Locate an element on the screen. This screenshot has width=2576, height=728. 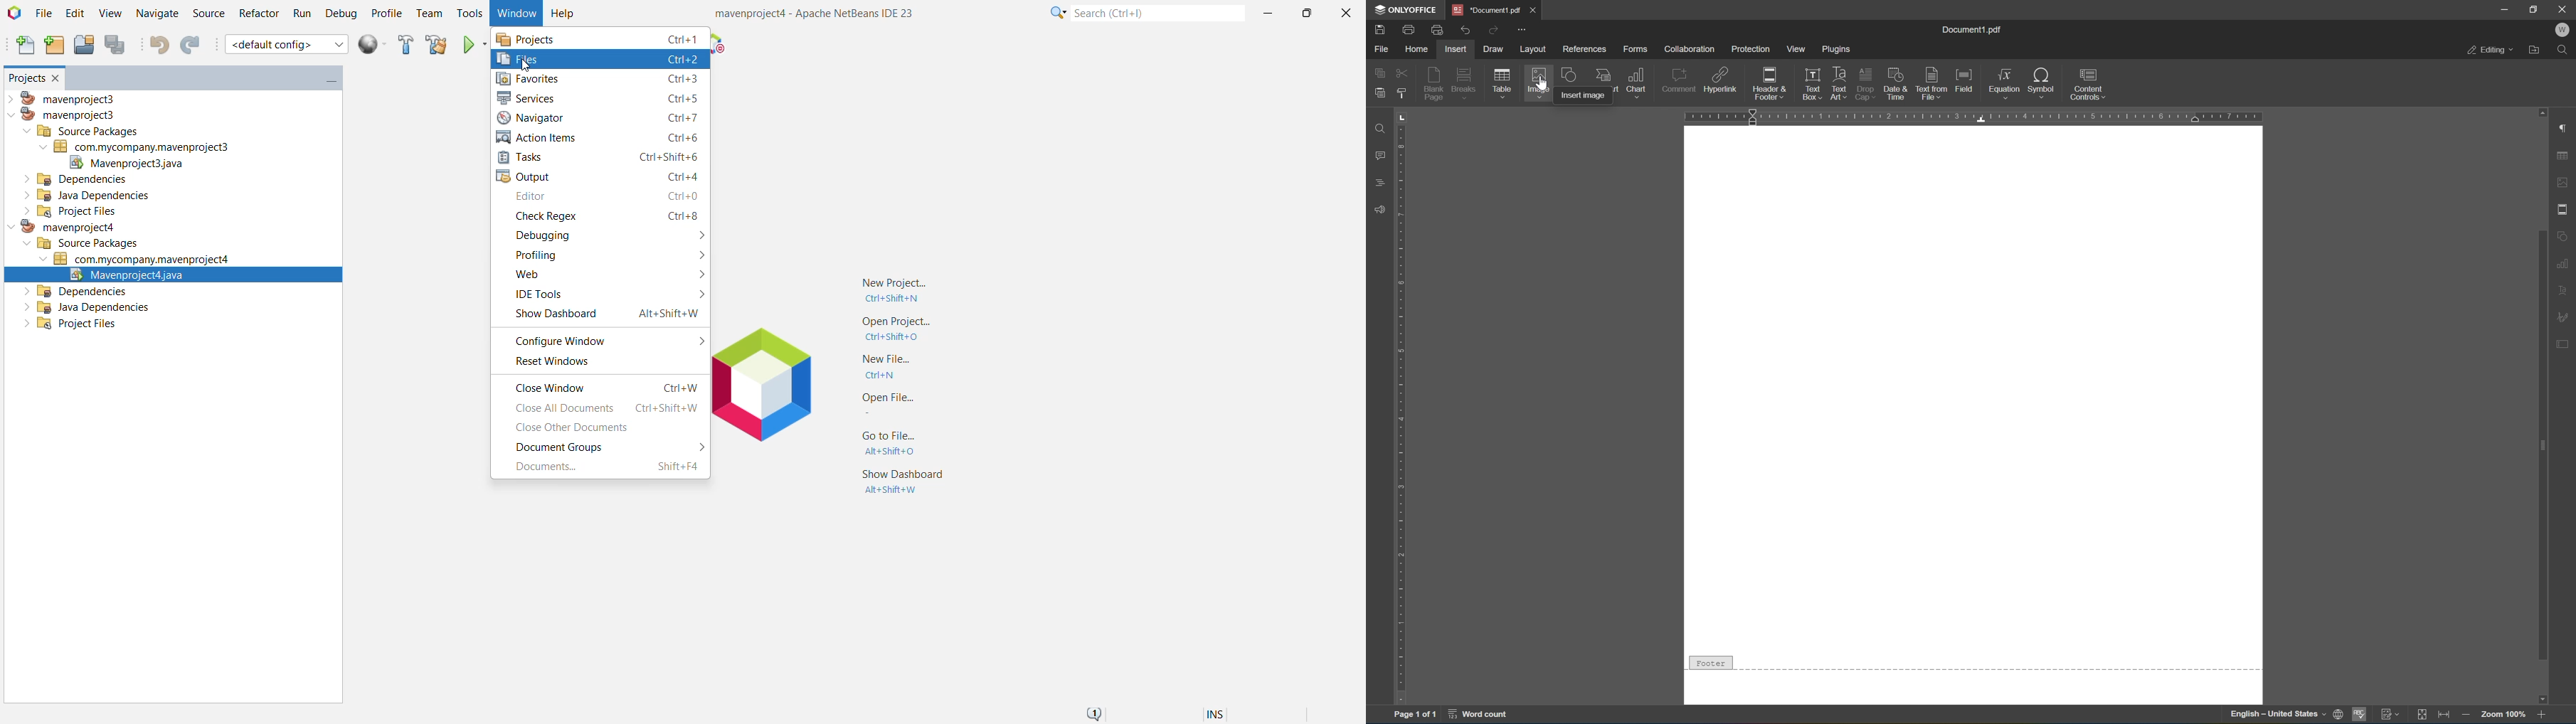
file is located at coordinates (1378, 49).